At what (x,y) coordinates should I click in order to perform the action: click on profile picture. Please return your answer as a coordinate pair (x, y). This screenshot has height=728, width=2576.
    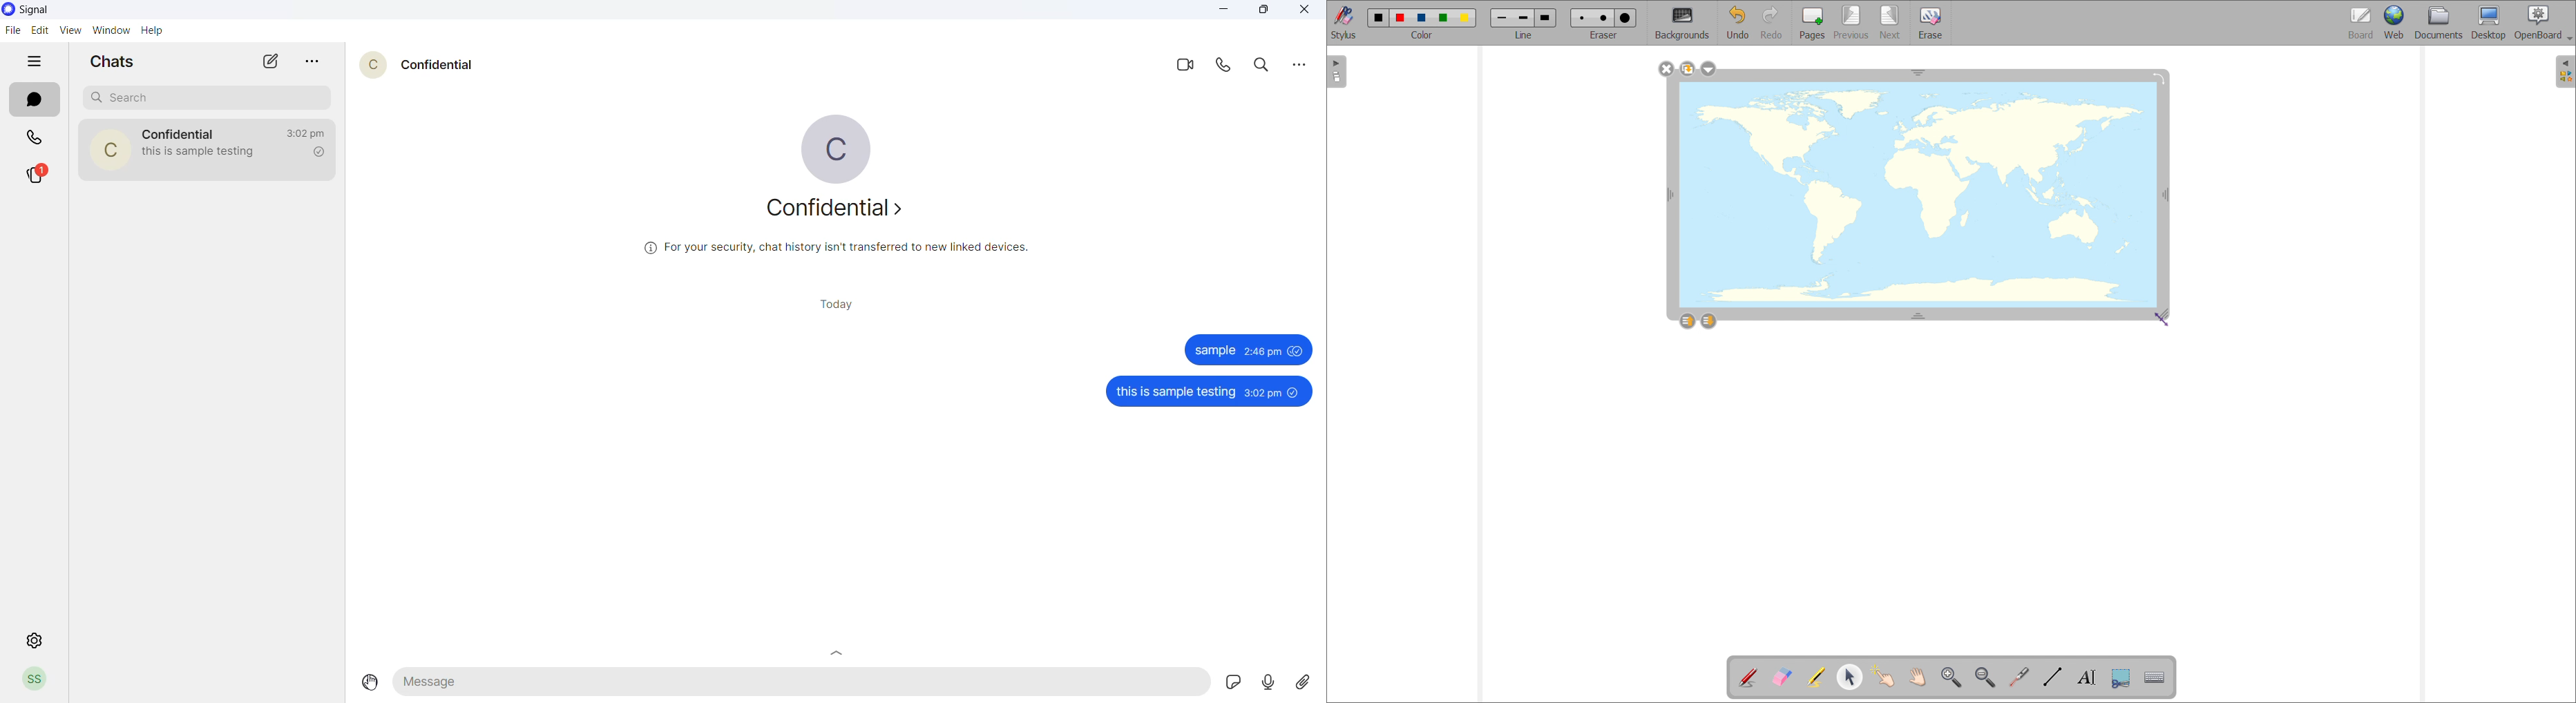
    Looking at the image, I should click on (842, 150).